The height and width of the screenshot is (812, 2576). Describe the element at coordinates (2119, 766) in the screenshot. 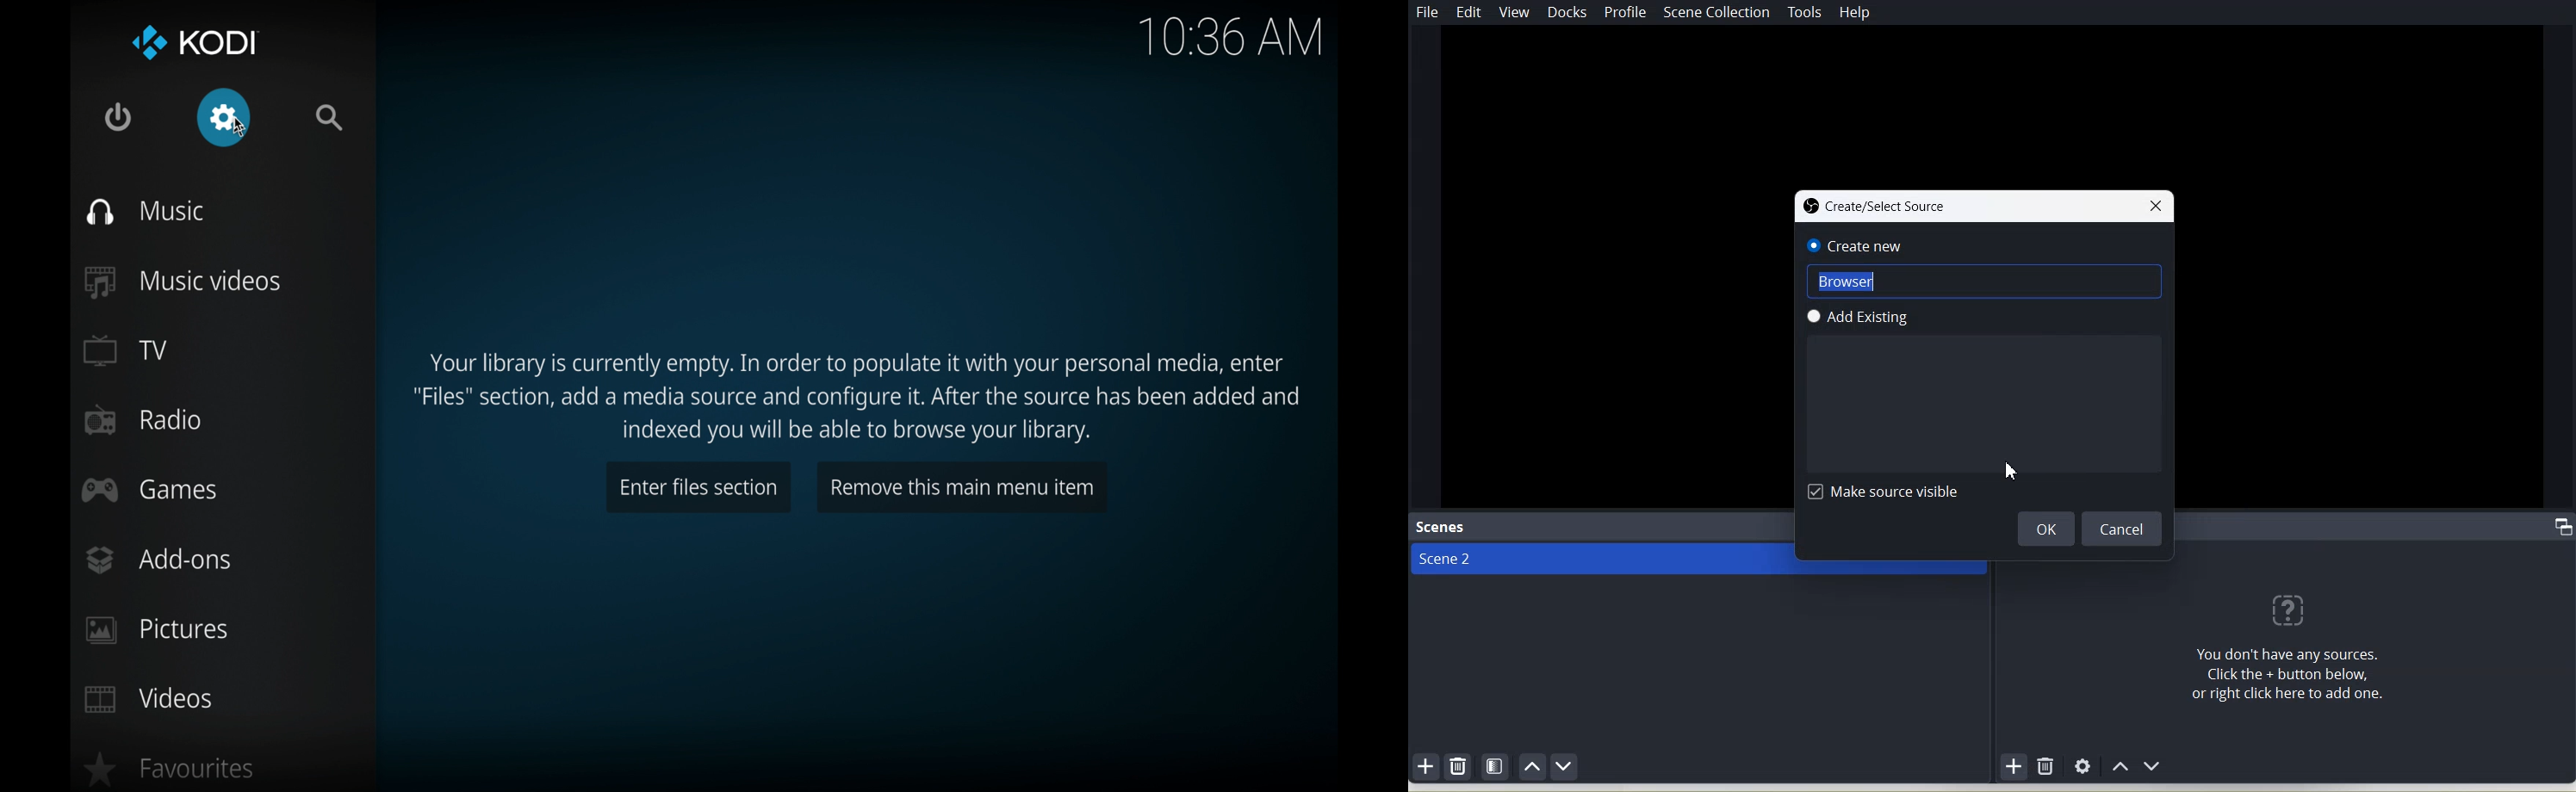

I see `Move Source up` at that location.